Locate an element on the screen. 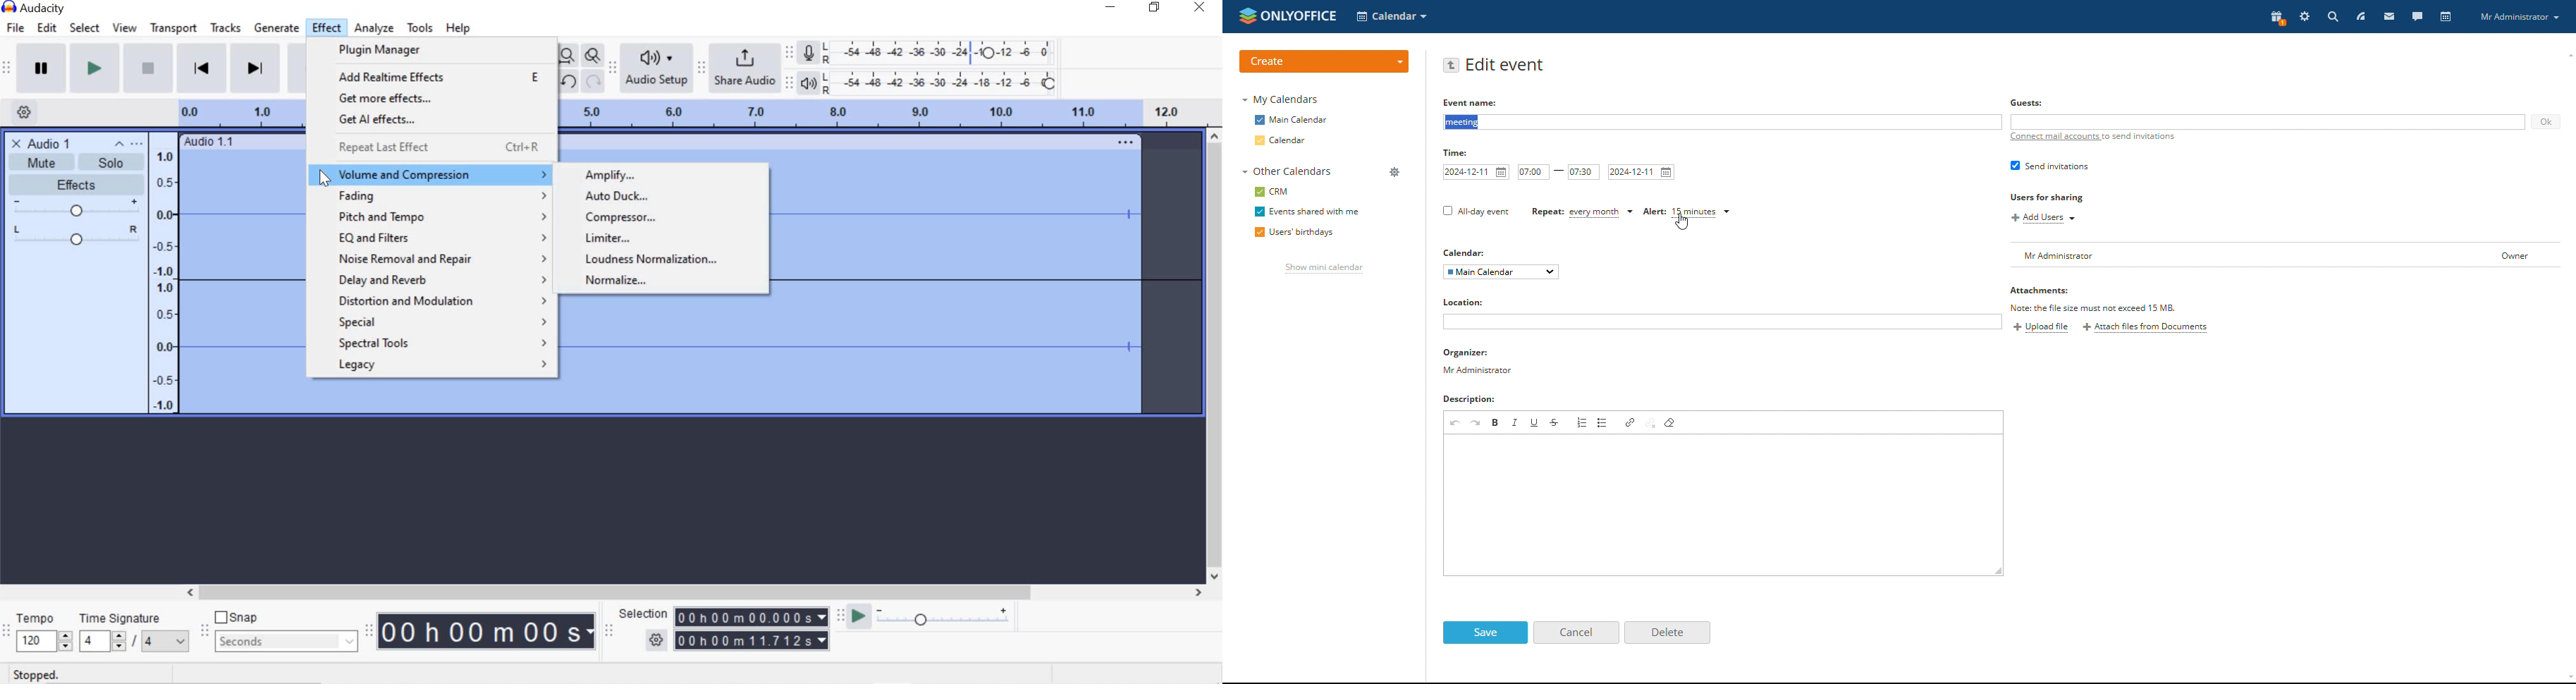 The width and height of the screenshot is (2576, 700). Select or Deselect Track is located at coordinates (76, 334).